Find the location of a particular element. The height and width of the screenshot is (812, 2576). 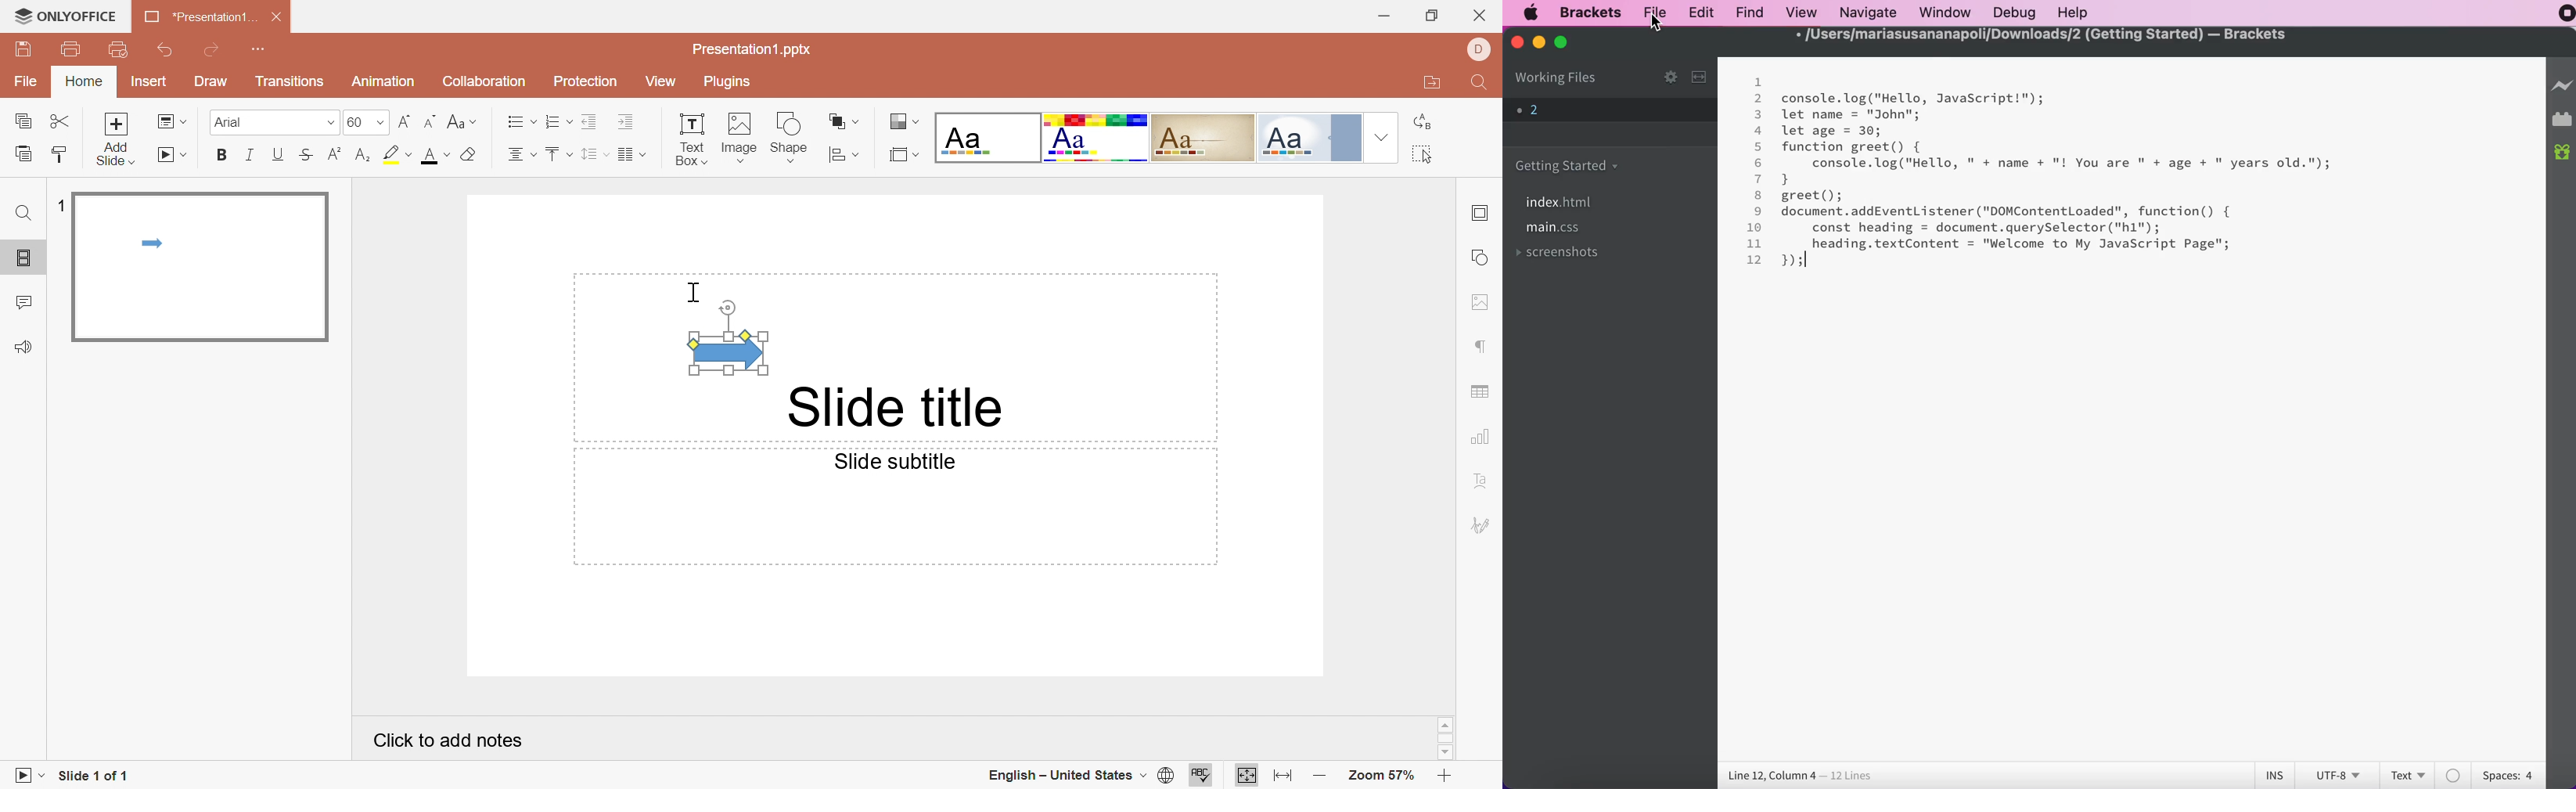

Replace is located at coordinates (1422, 121).